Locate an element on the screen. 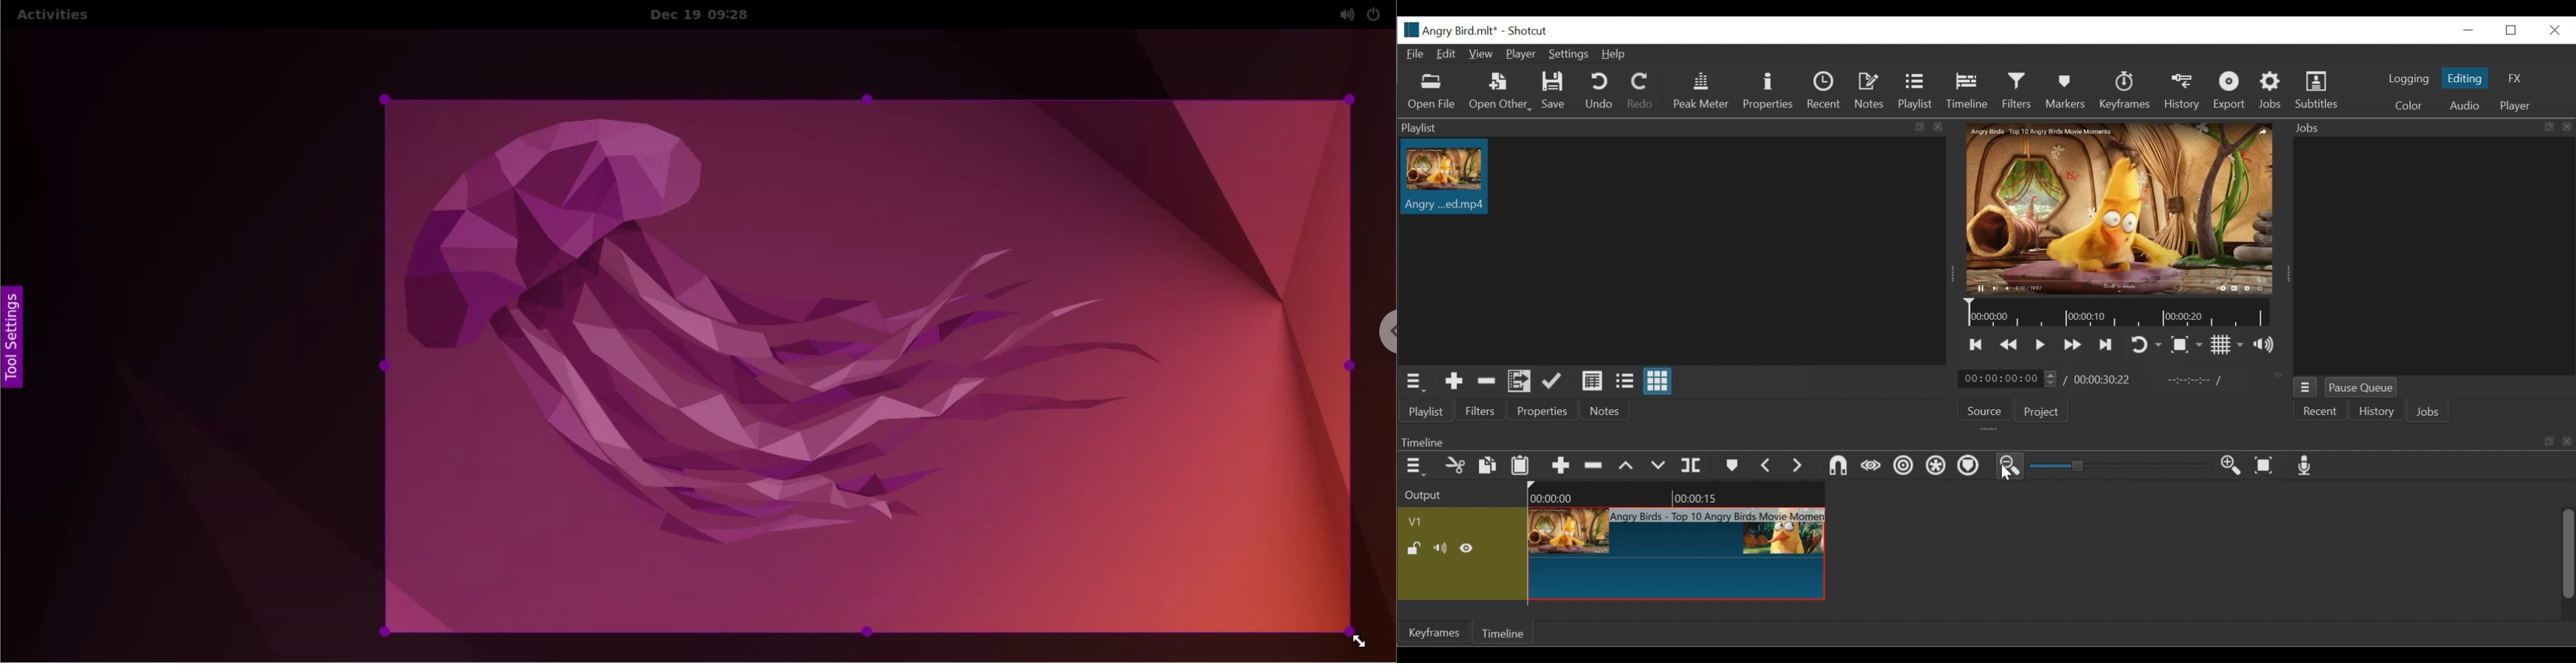 Image resolution: width=2576 pixels, height=672 pixels. selected area  is located at coordinates (868, 368).